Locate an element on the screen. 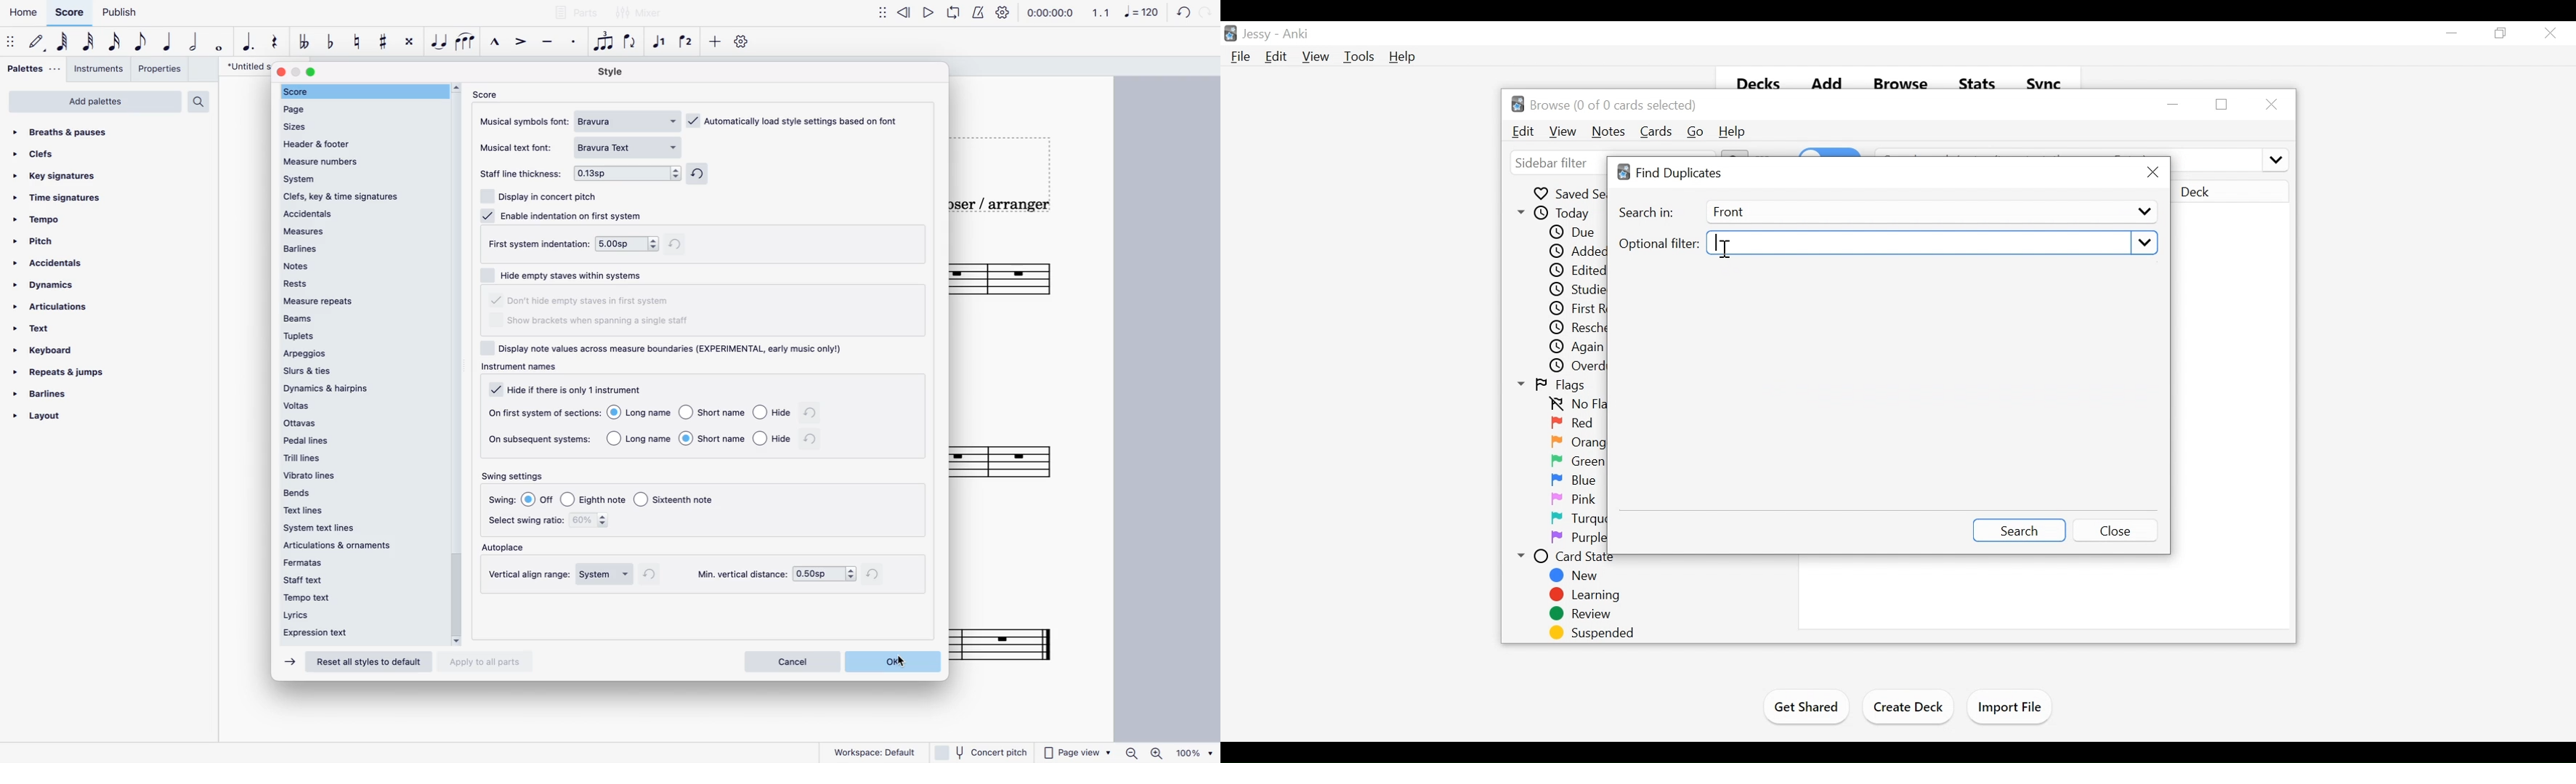 Image resolution: width=2576 pixels, height=784 pixels. Cards is located at coordinates (1658, 131).